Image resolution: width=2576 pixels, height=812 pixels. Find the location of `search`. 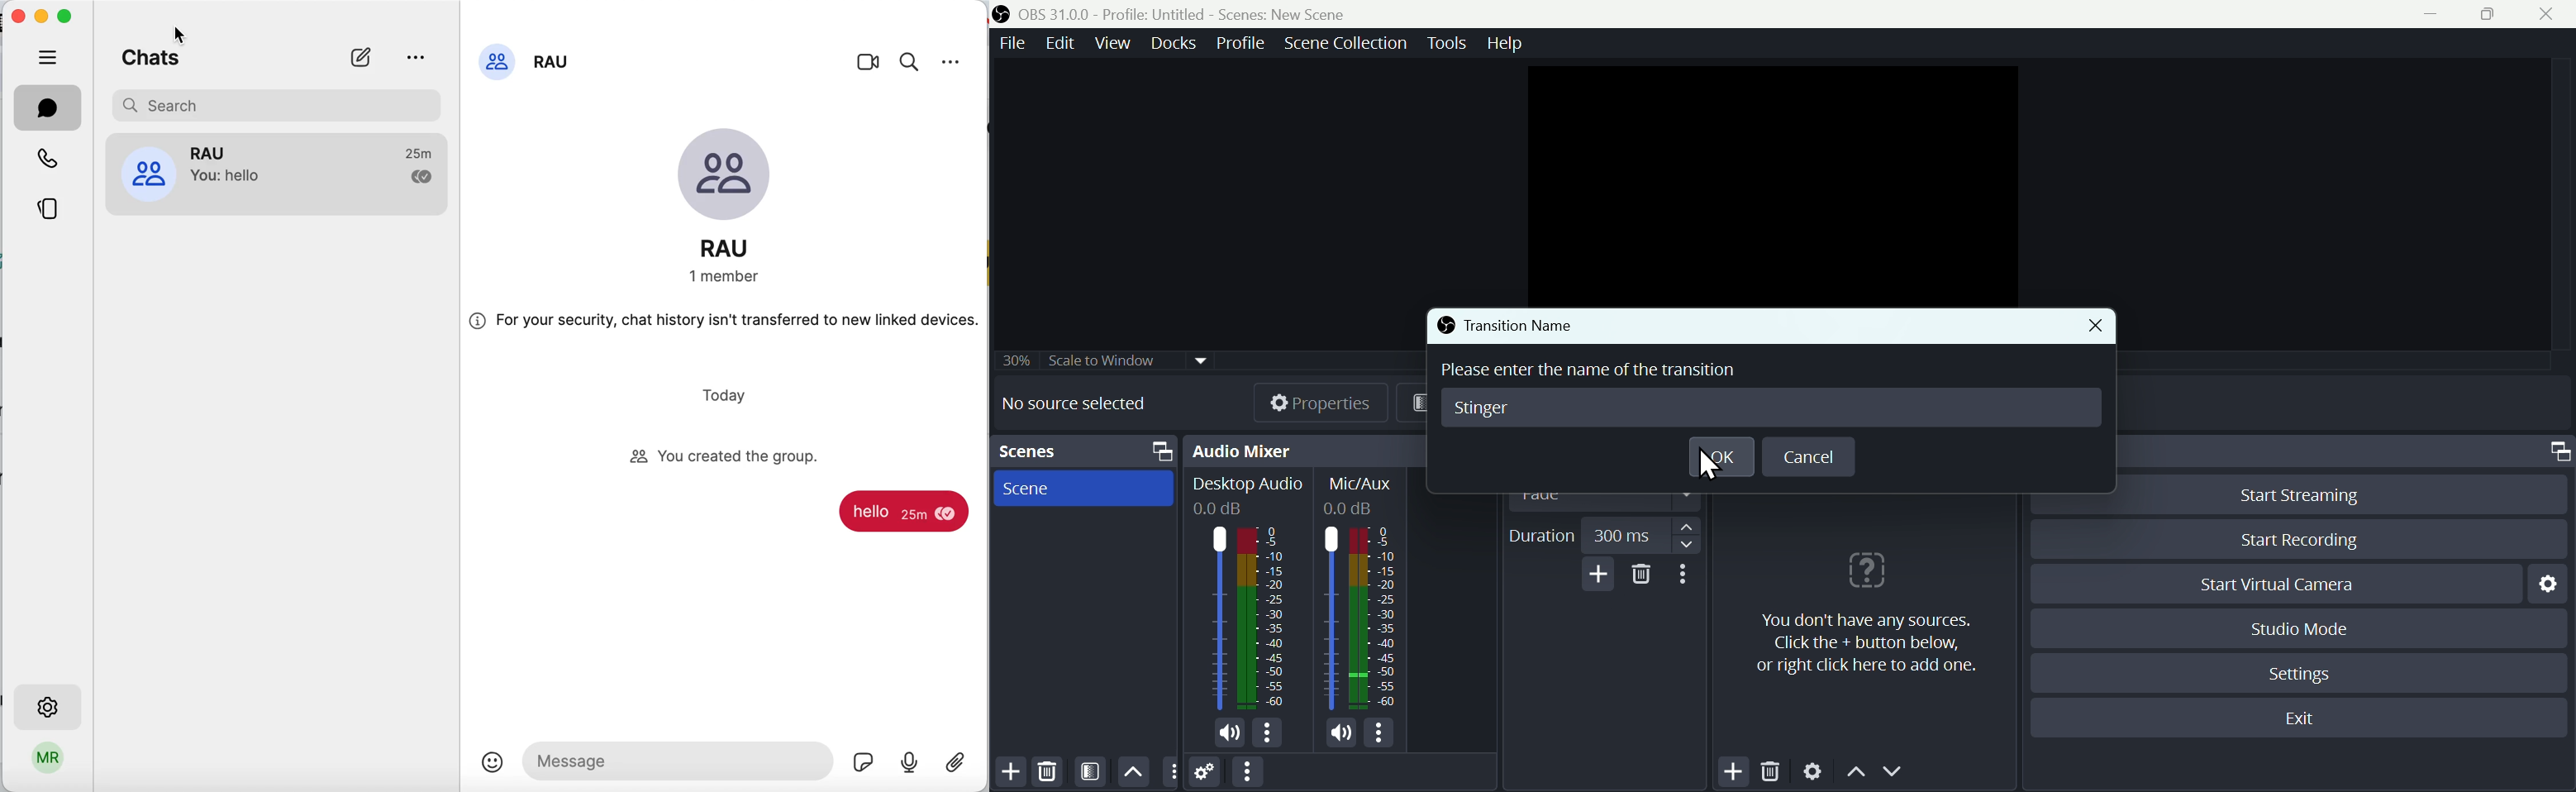

search is located at coordinates (914, 59).